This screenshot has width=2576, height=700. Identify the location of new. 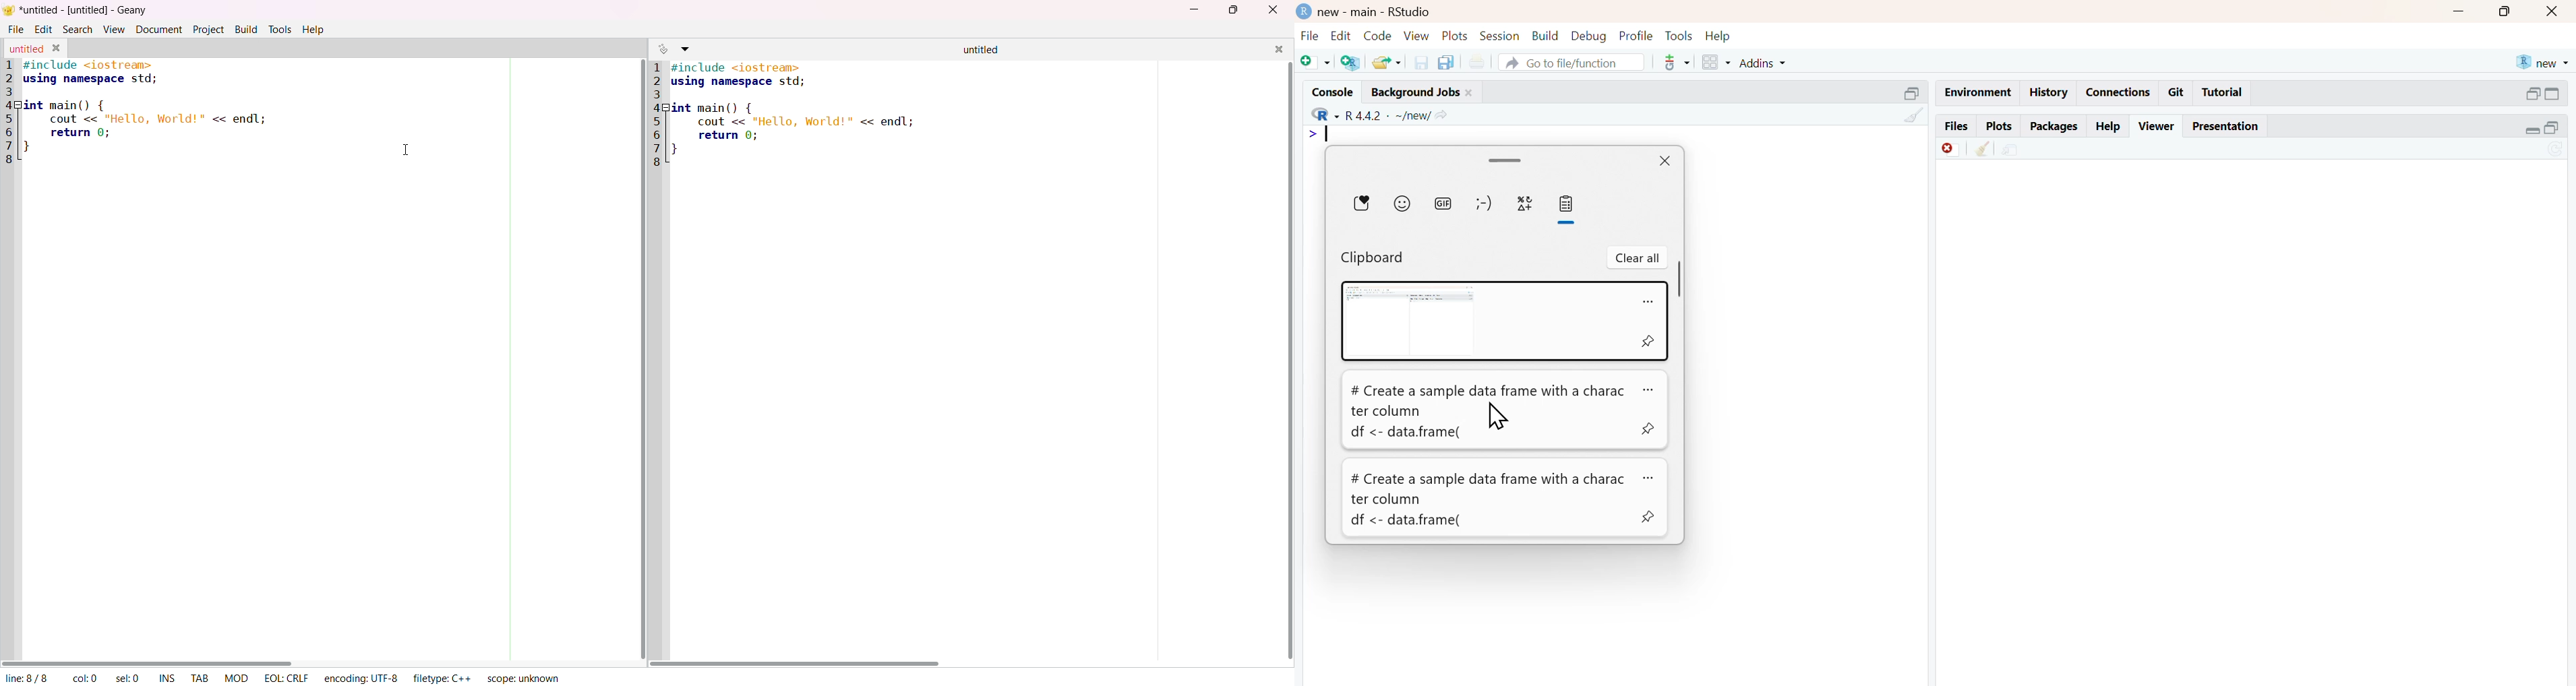
(2543, 62).